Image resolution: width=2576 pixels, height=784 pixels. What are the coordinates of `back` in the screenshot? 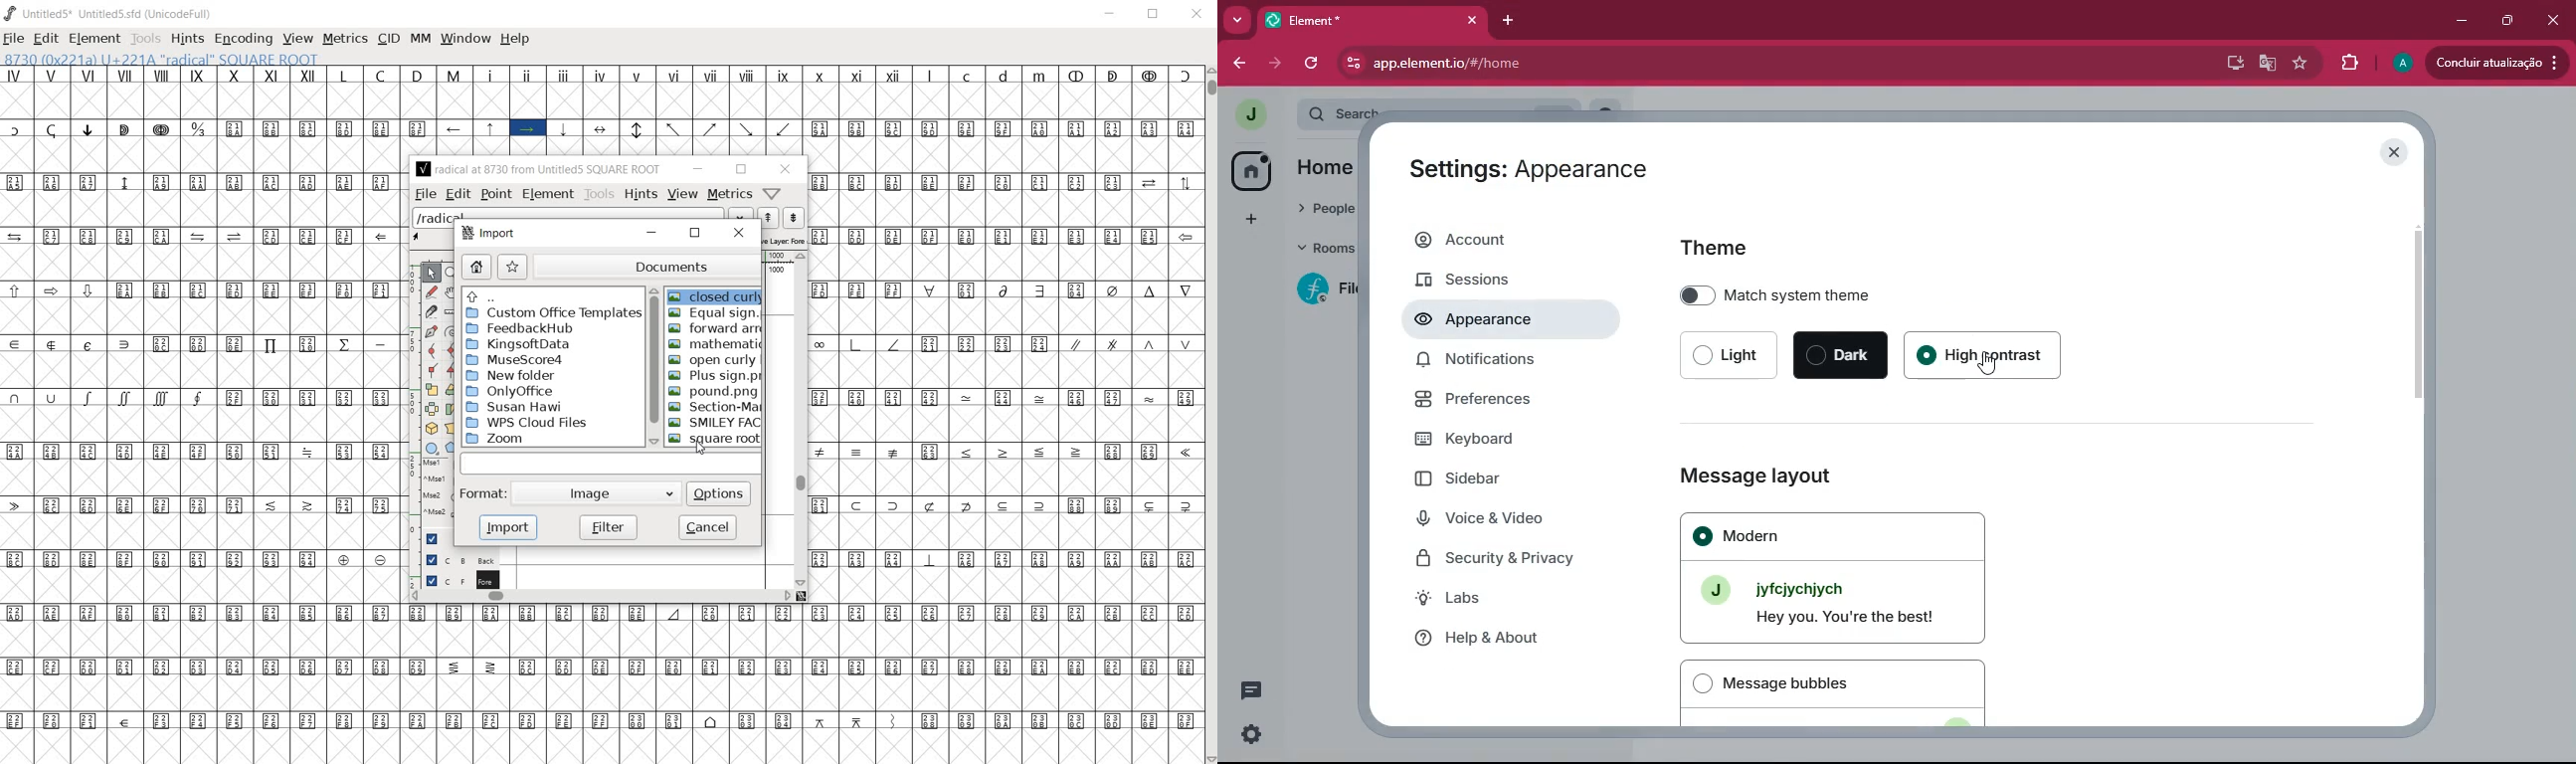 It's located at (1232, 64).